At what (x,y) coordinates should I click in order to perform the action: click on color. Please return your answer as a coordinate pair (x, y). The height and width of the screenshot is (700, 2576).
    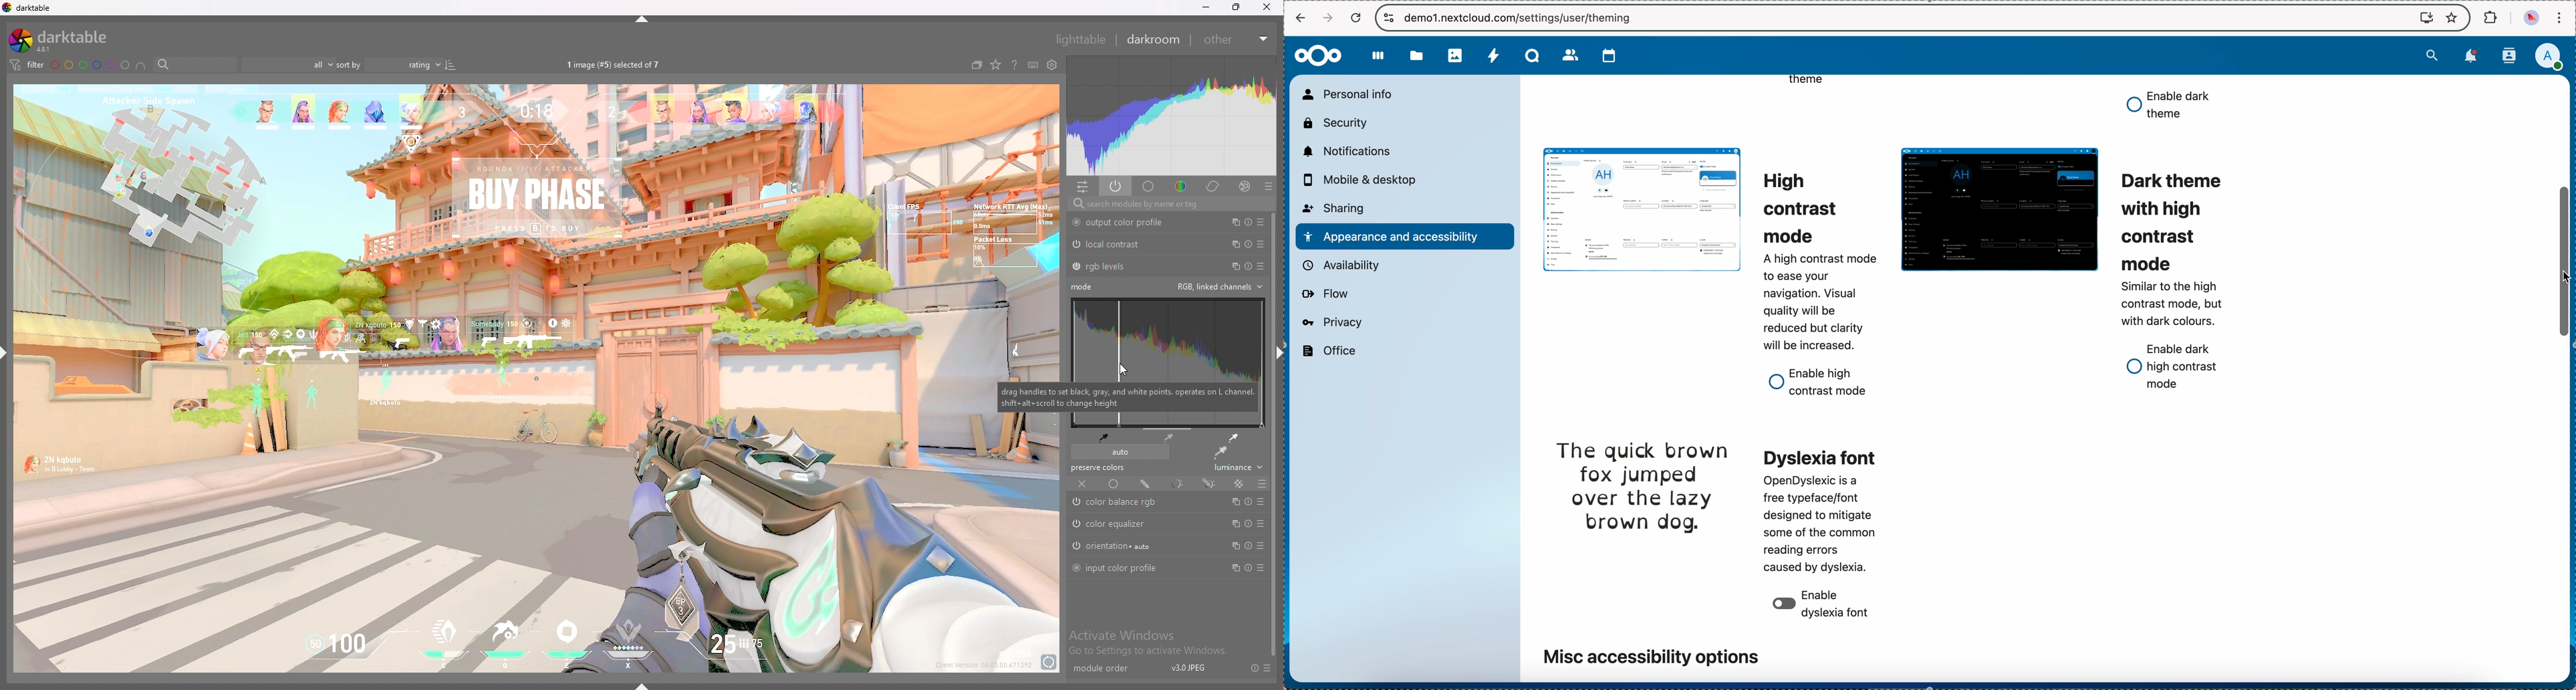
    Looking at the image, I should click on (1181, 187).